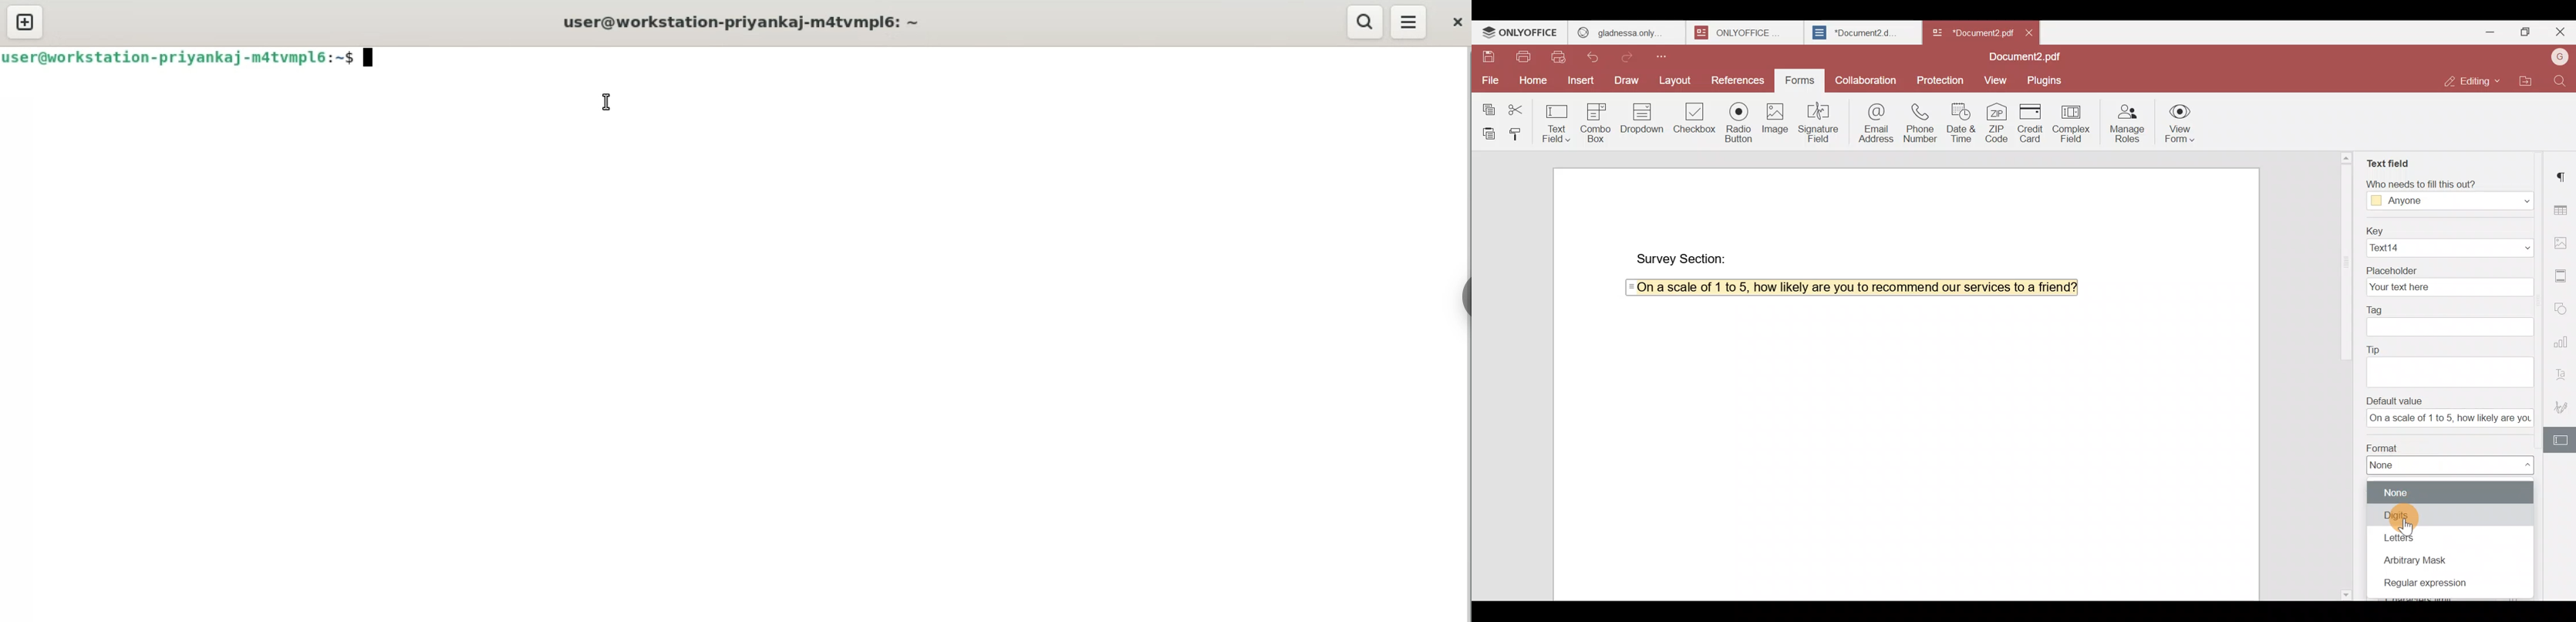 The height and width of the screenshot is (644, 2576). I want to click on Text field, so click(1557, 120).